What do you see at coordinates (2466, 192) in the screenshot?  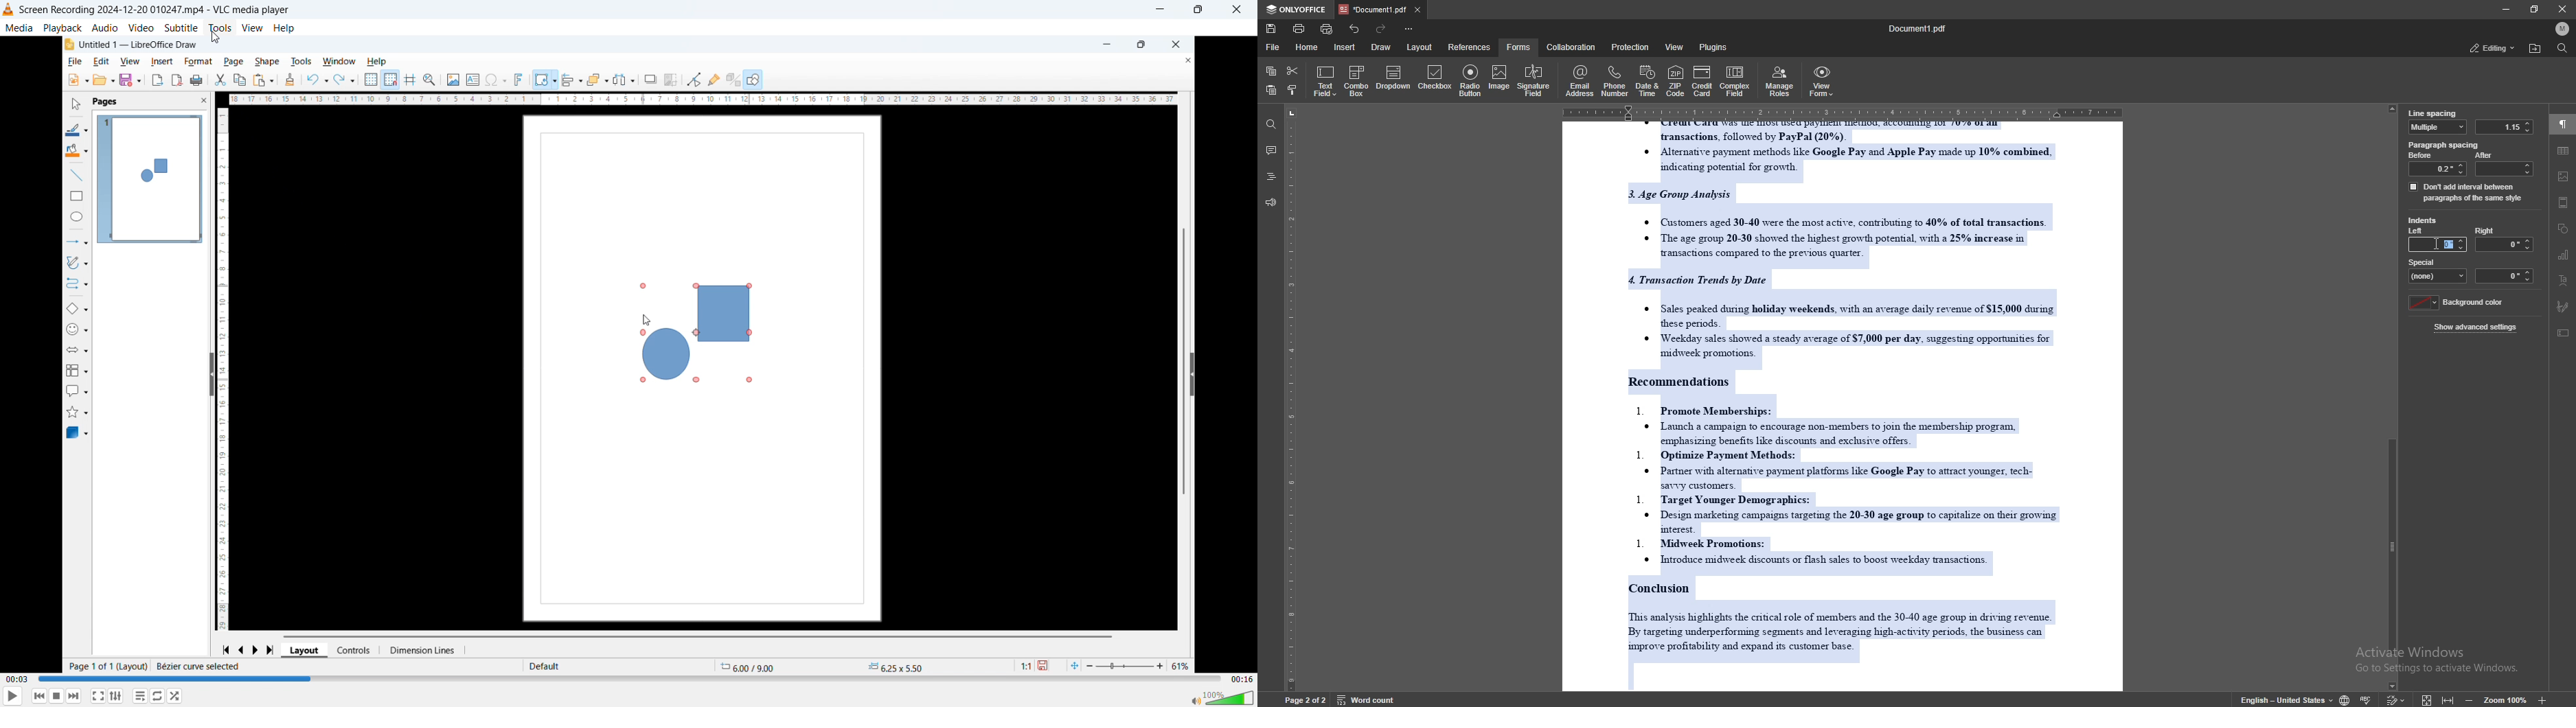 I see `dont add interval between paragraph of same style` at bounding box center [2466, 192].